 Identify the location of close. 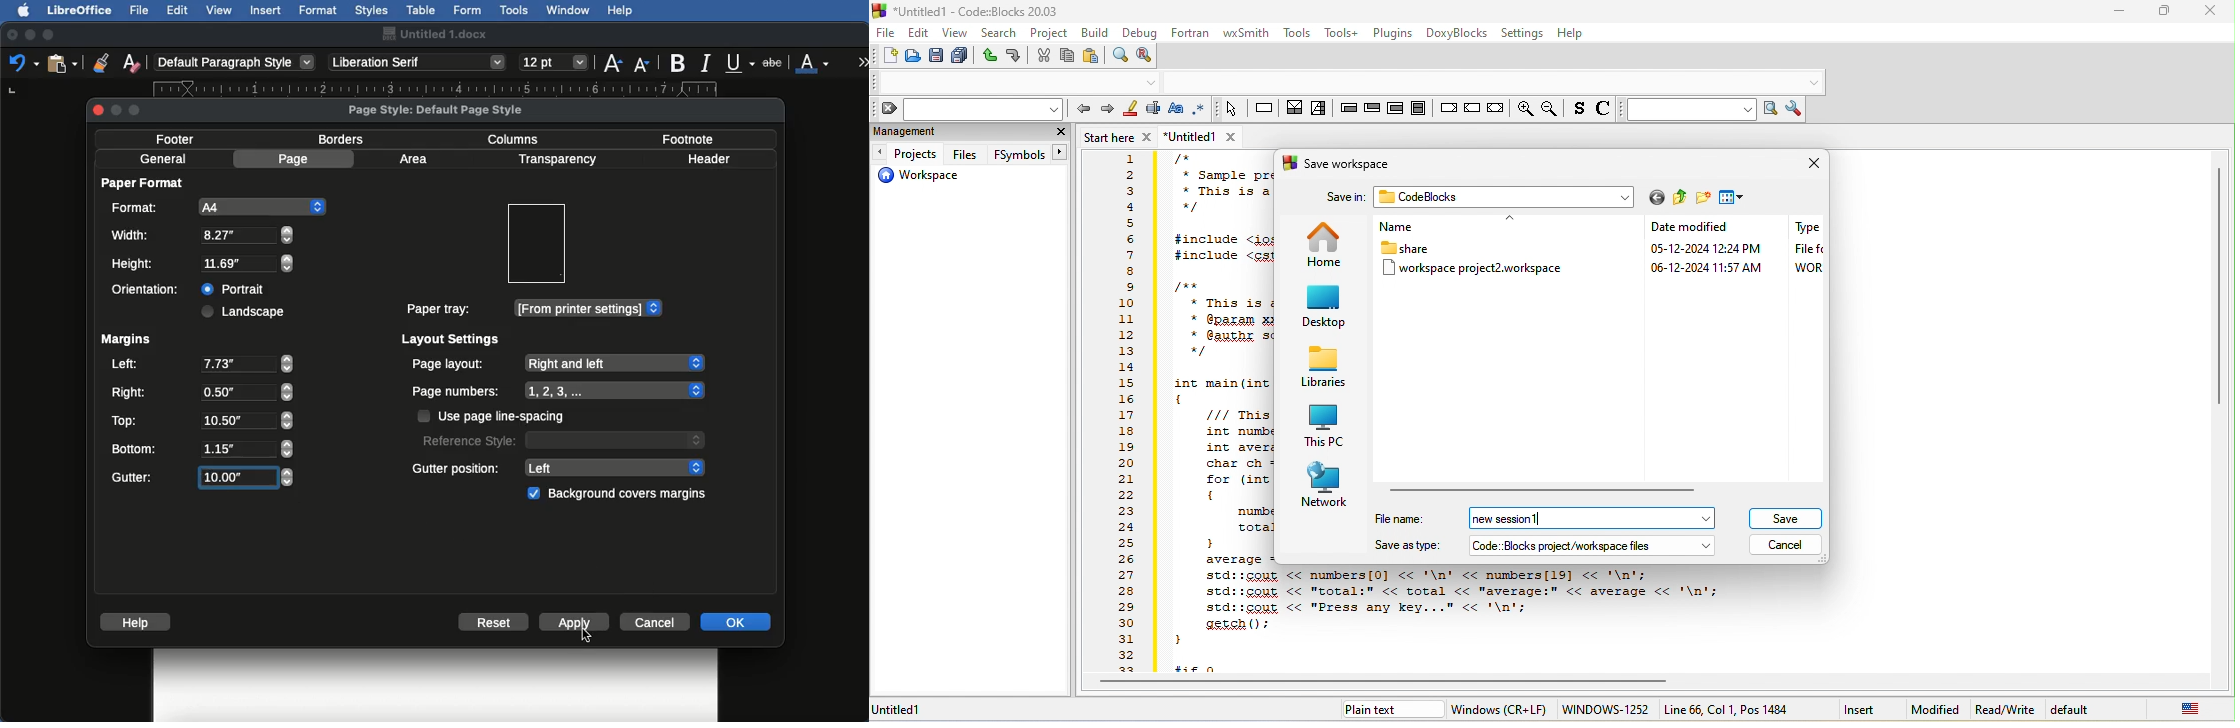
(2212, 11).